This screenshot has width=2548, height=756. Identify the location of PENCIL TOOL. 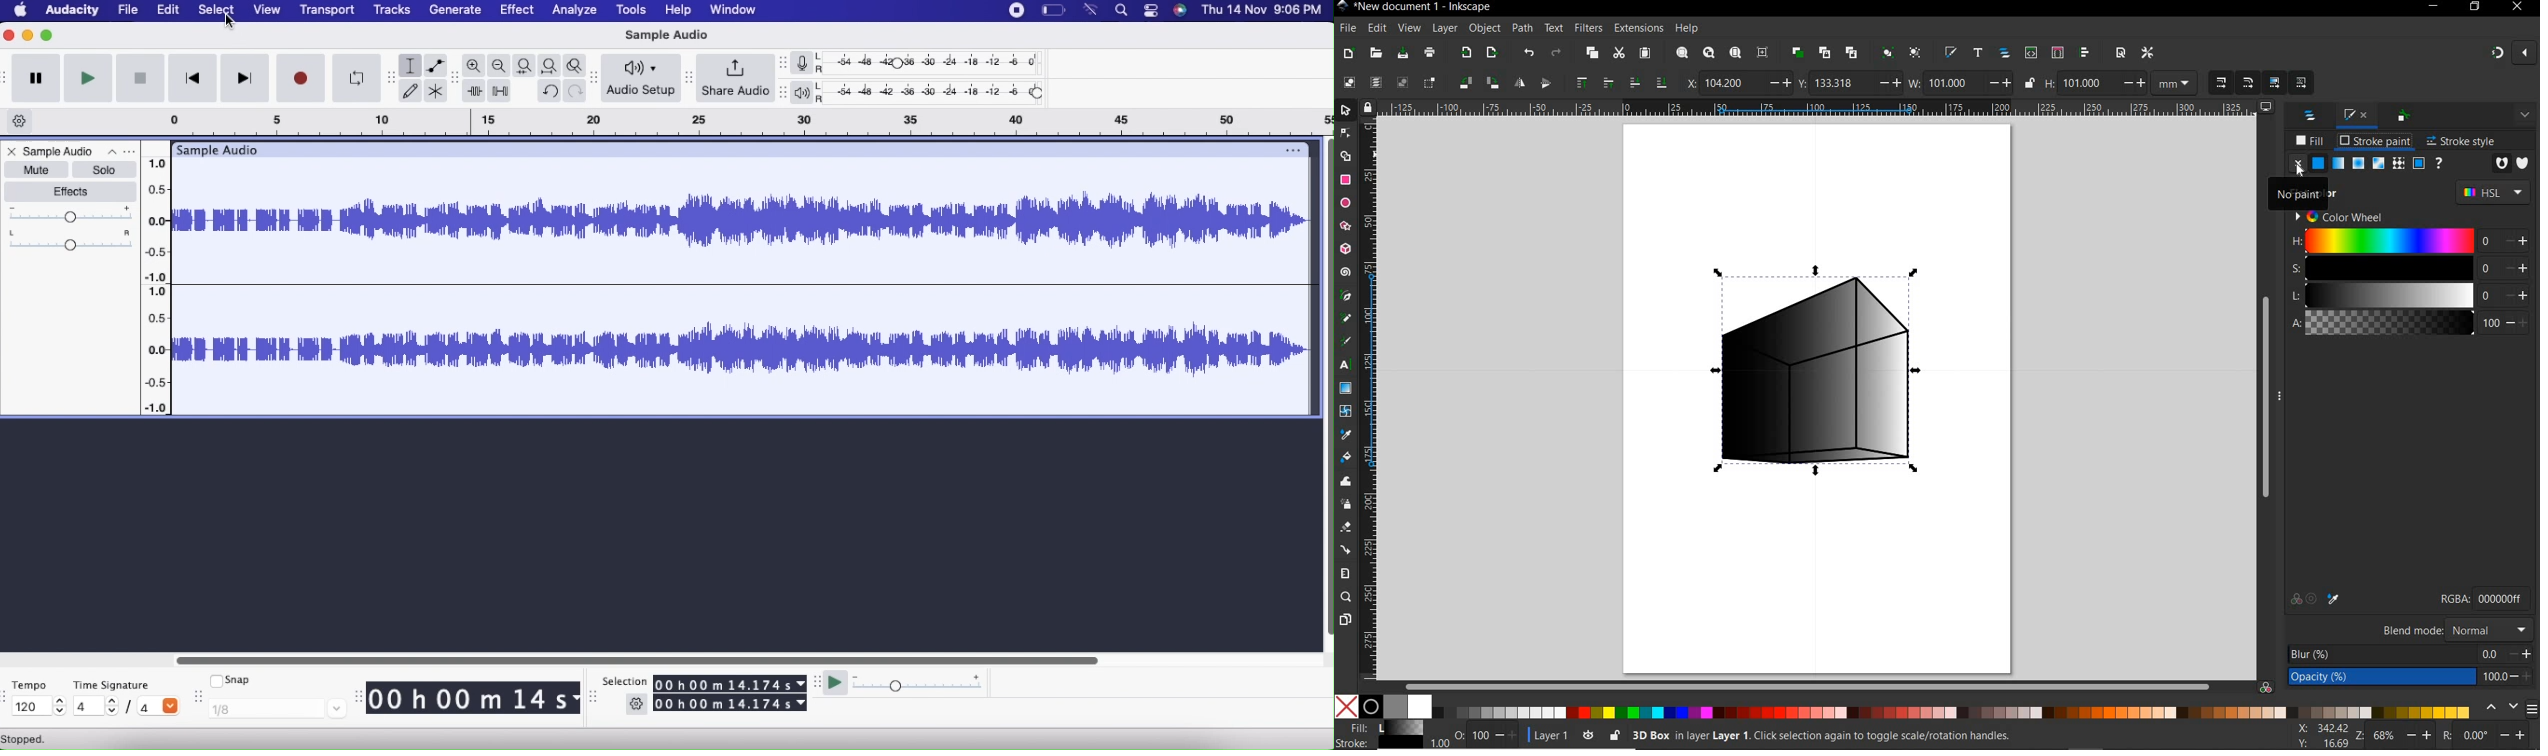
(1346, 320).